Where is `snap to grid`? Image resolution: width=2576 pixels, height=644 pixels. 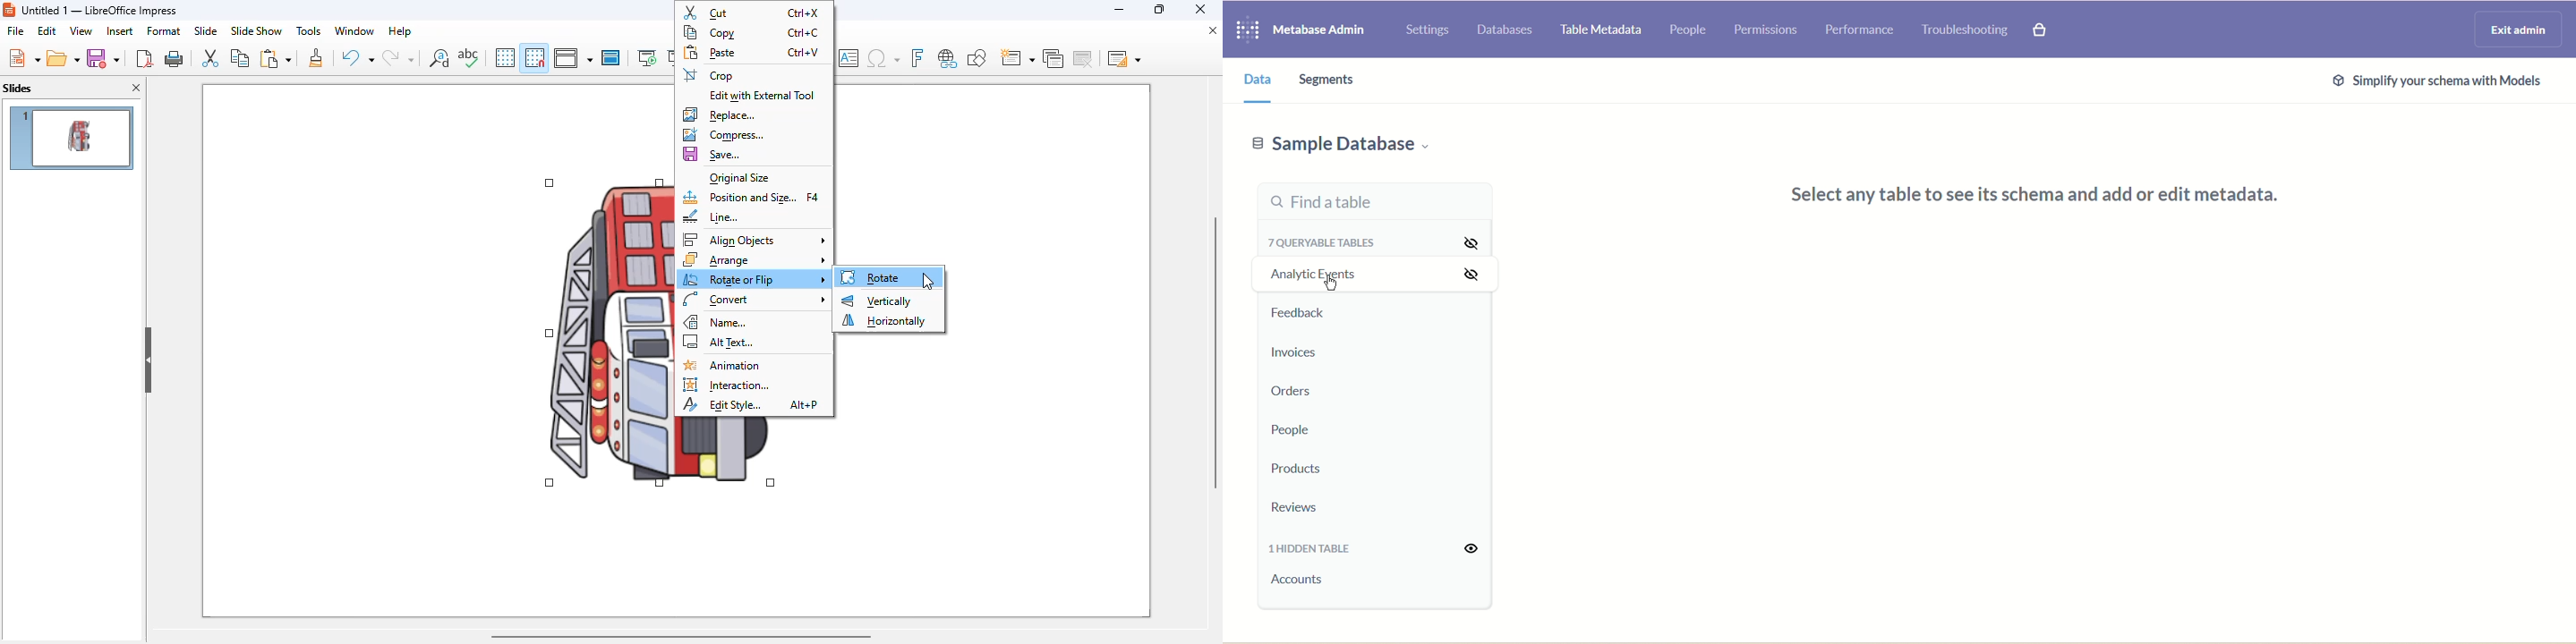
snap to grid is located at coordinates (535, 57).